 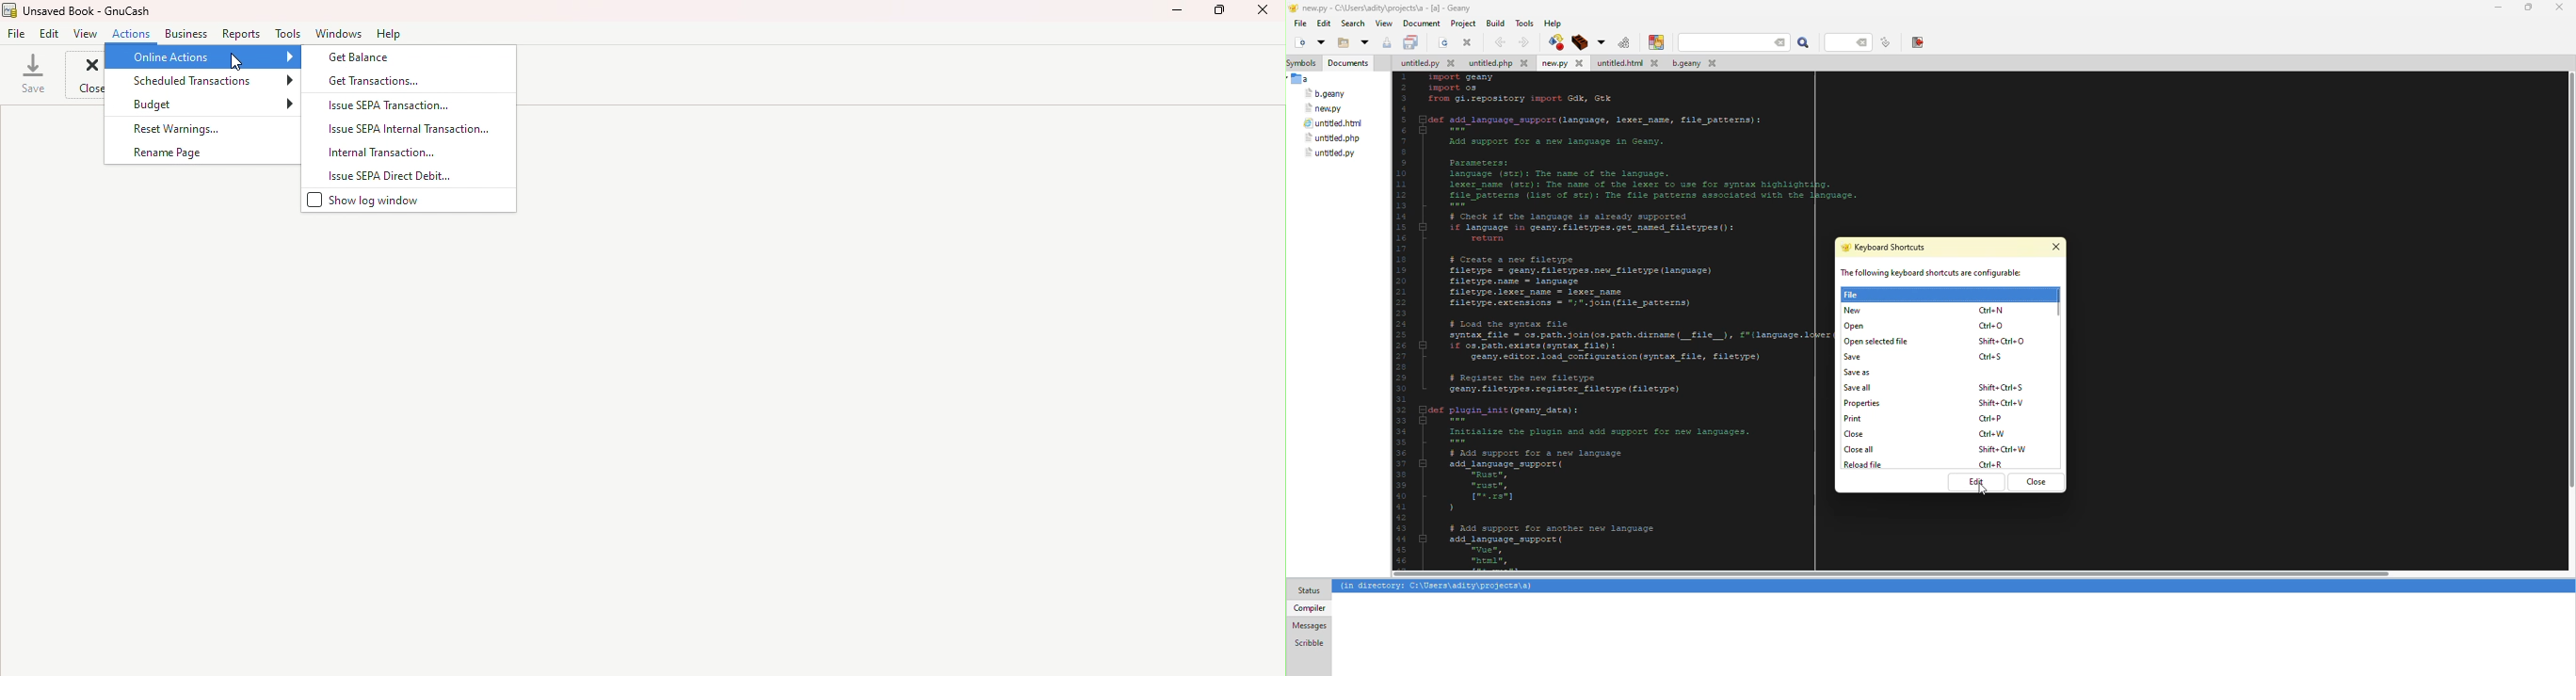 I want to click on file, so click(x=1326, y=94).